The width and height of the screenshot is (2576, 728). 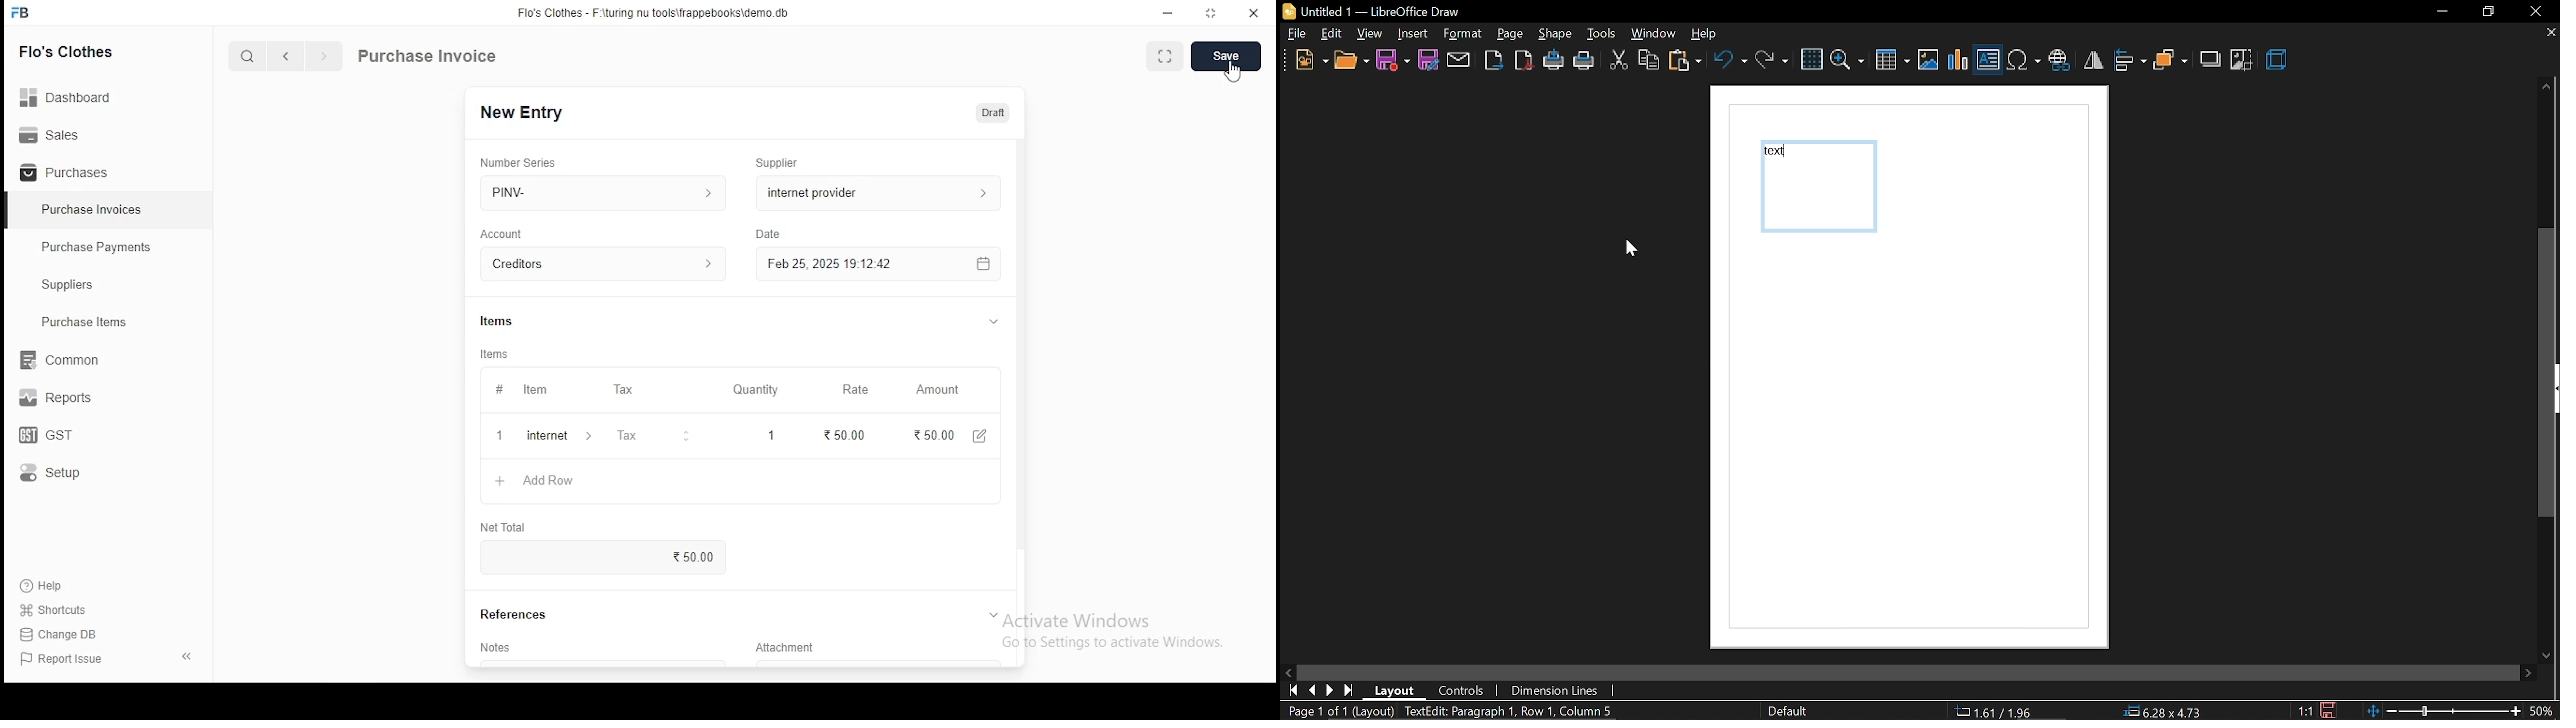 What do you see at coordinates (21, 13) in the screenshot?
I see `icon` at bounding box center [21, 13].